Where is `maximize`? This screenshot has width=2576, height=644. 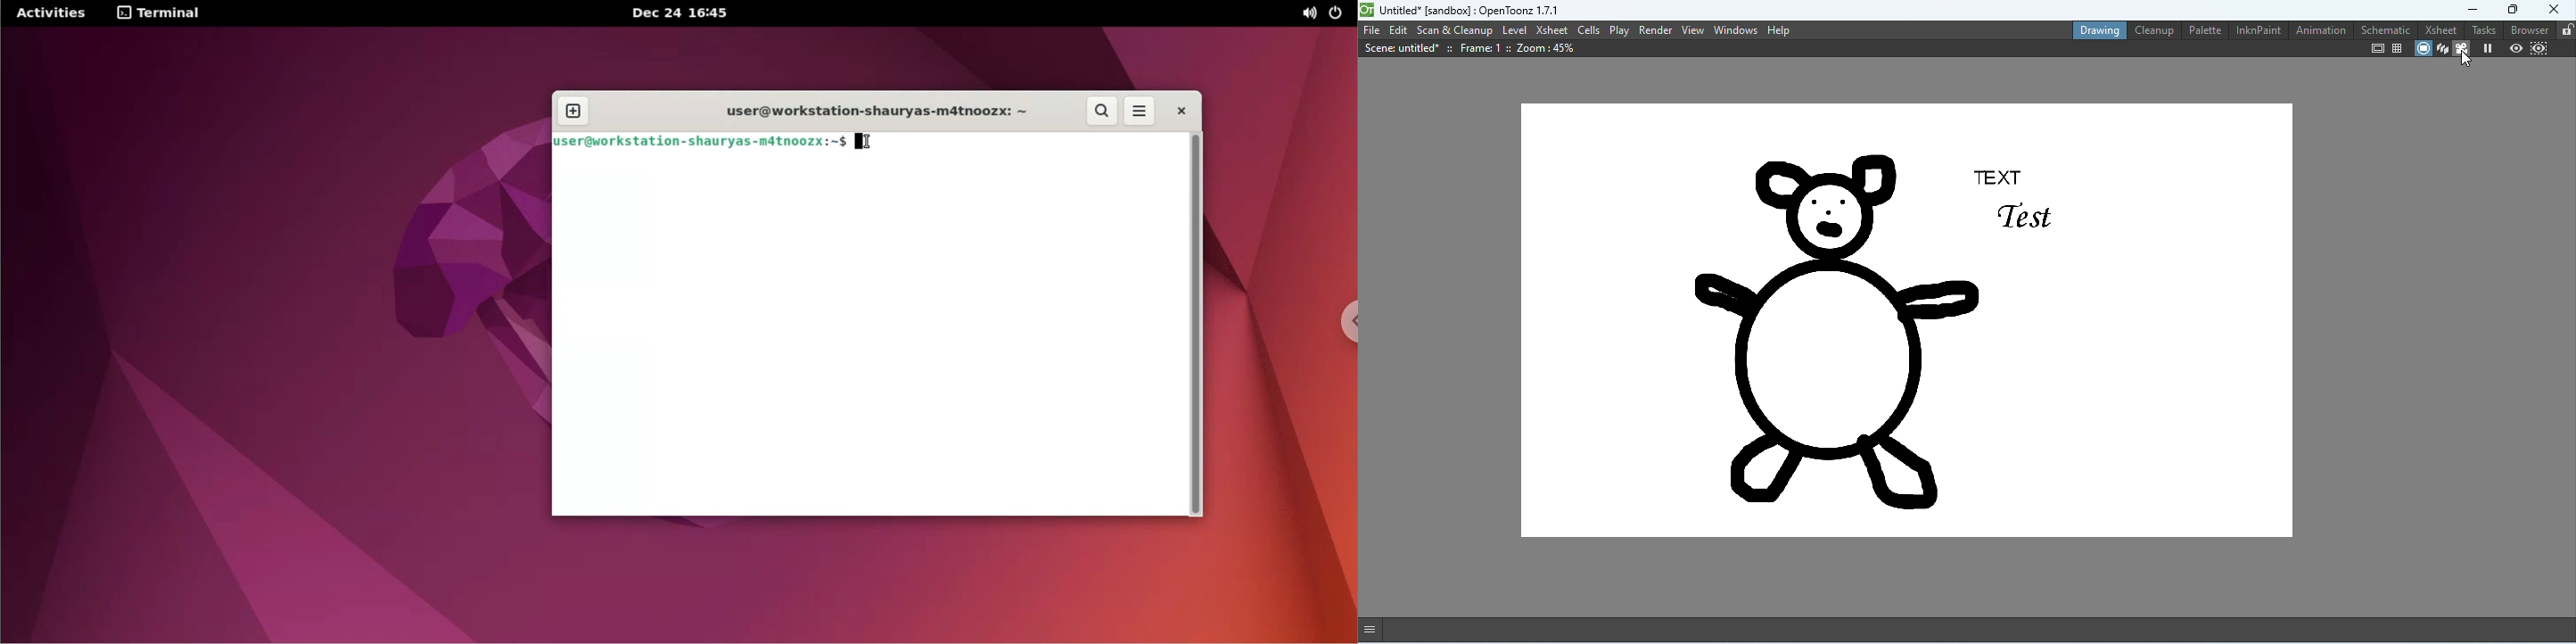
maximize is located at coordinates (2509, 9).